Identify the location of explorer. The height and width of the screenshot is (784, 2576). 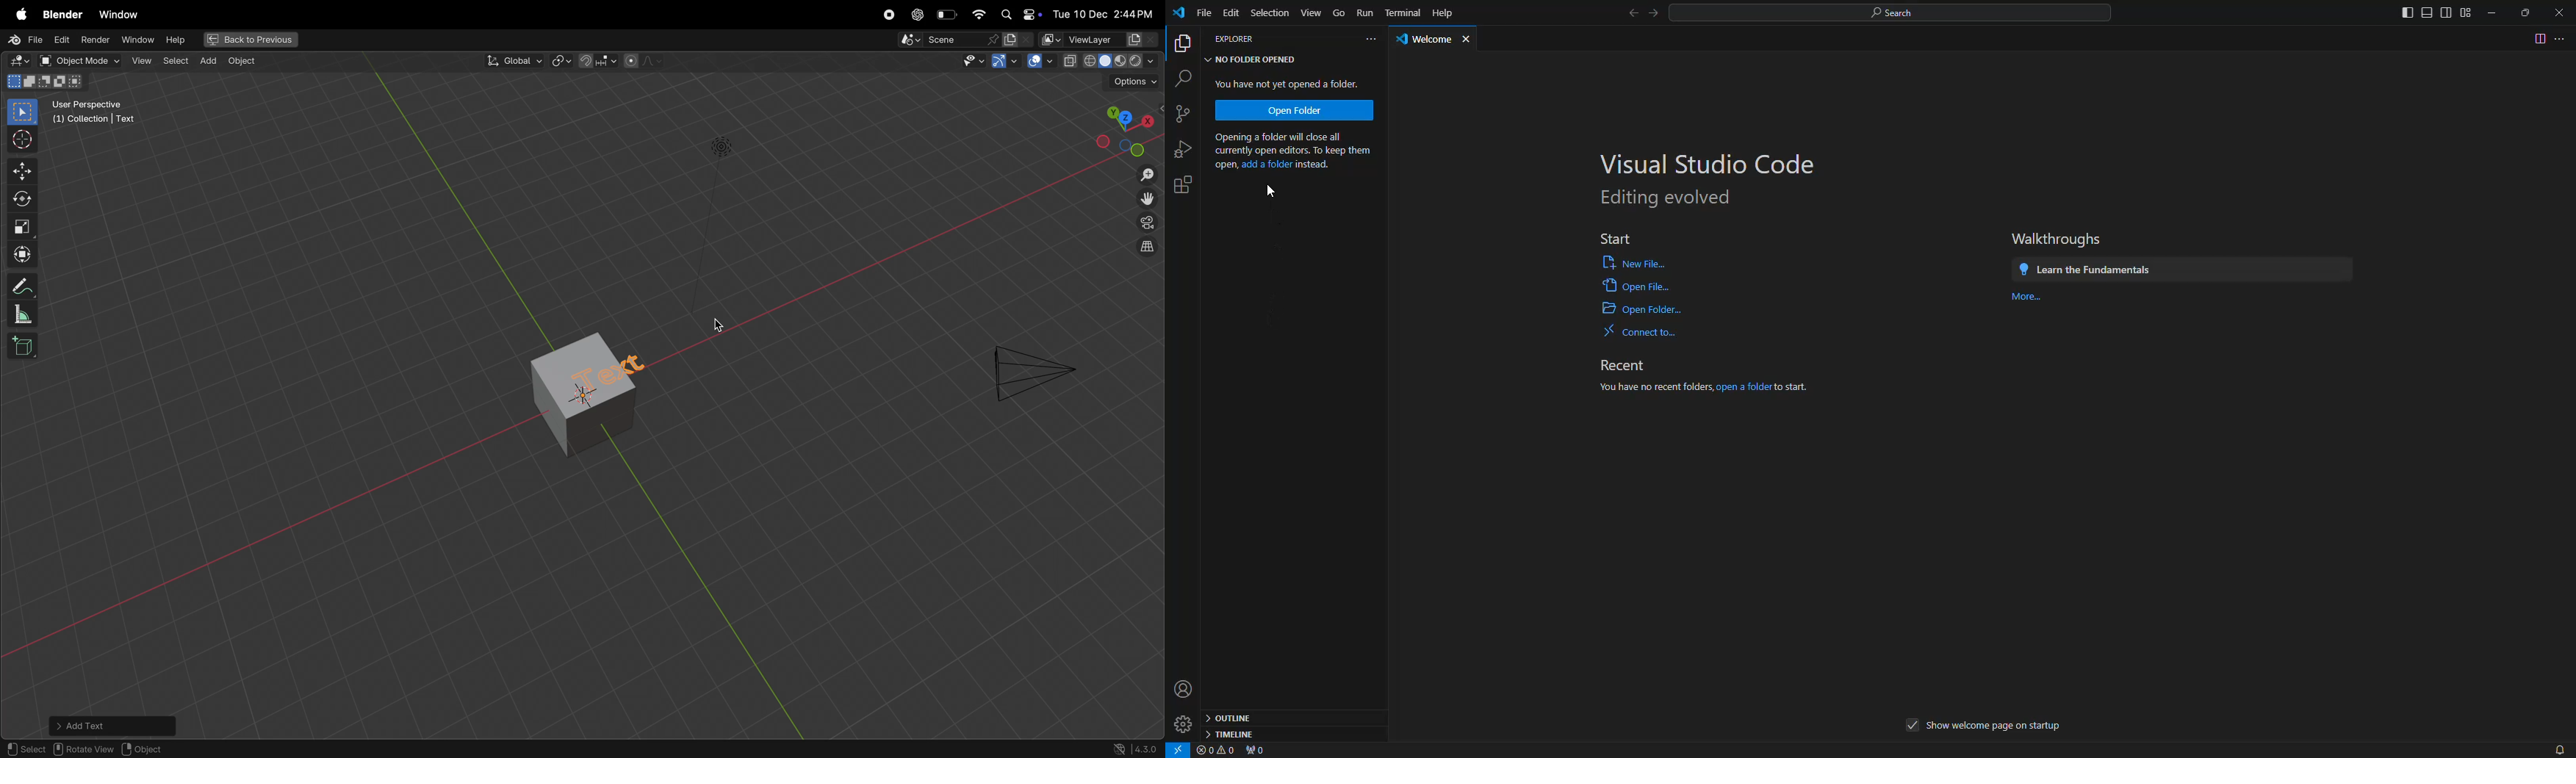
(1236, 40).